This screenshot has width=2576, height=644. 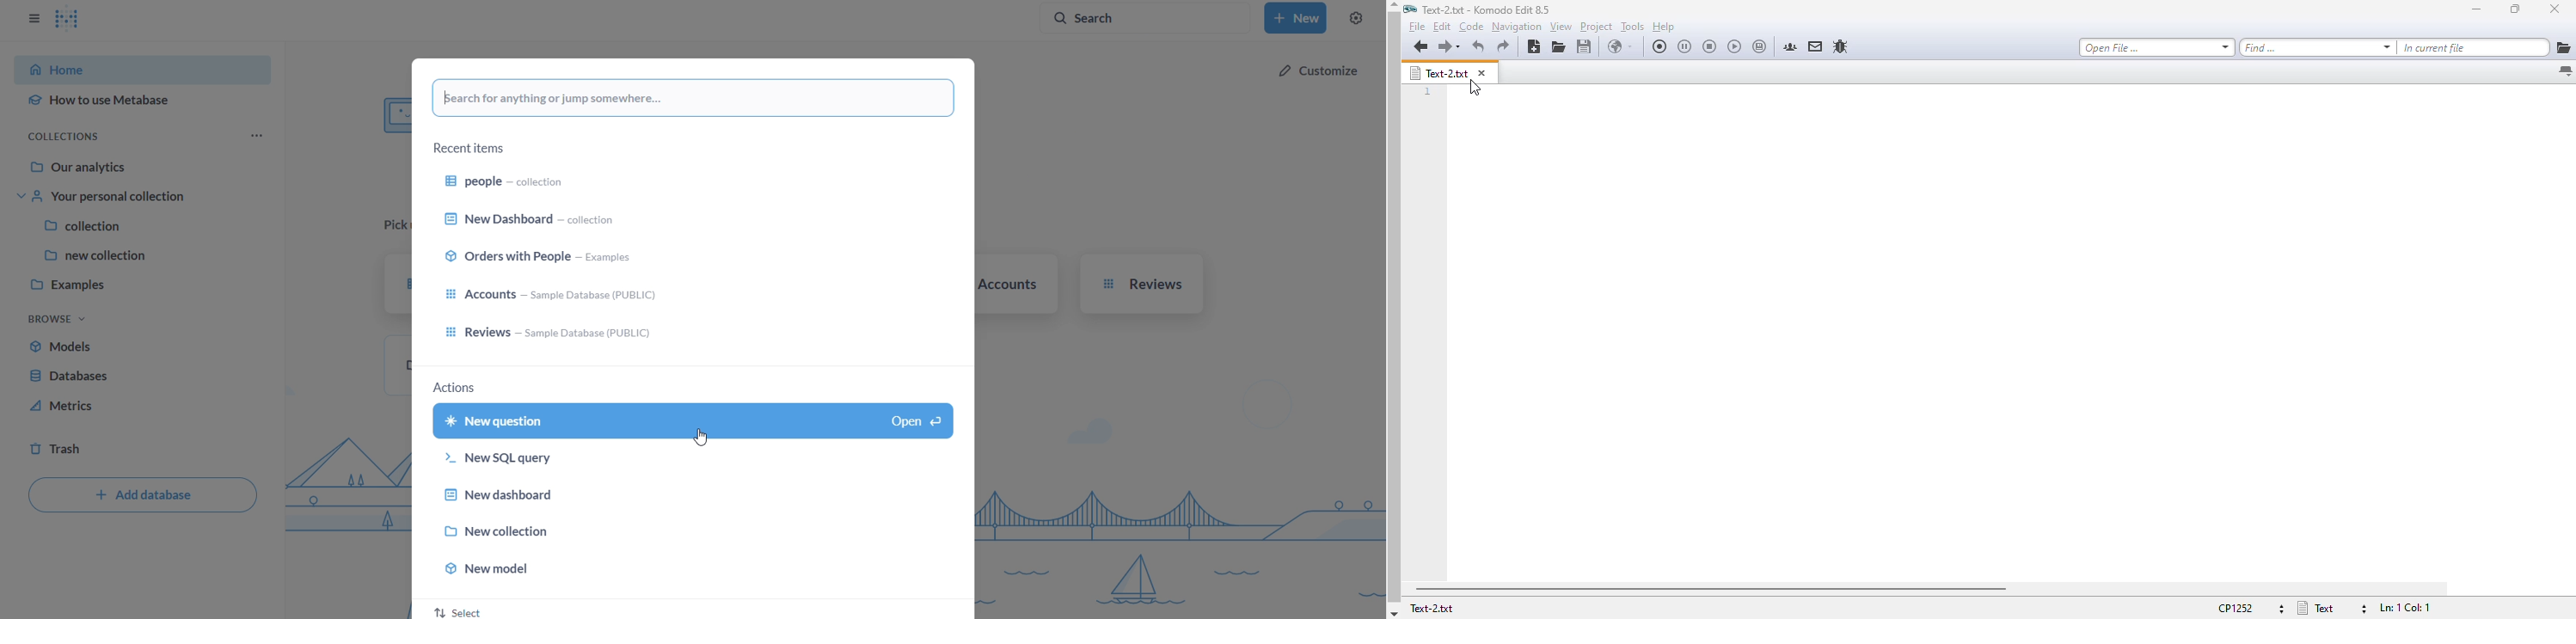 What do you see at coordinates (1711, 589) in the screenshot?
I see `horizontal scroll bar` at bounding box center [1711, 589].